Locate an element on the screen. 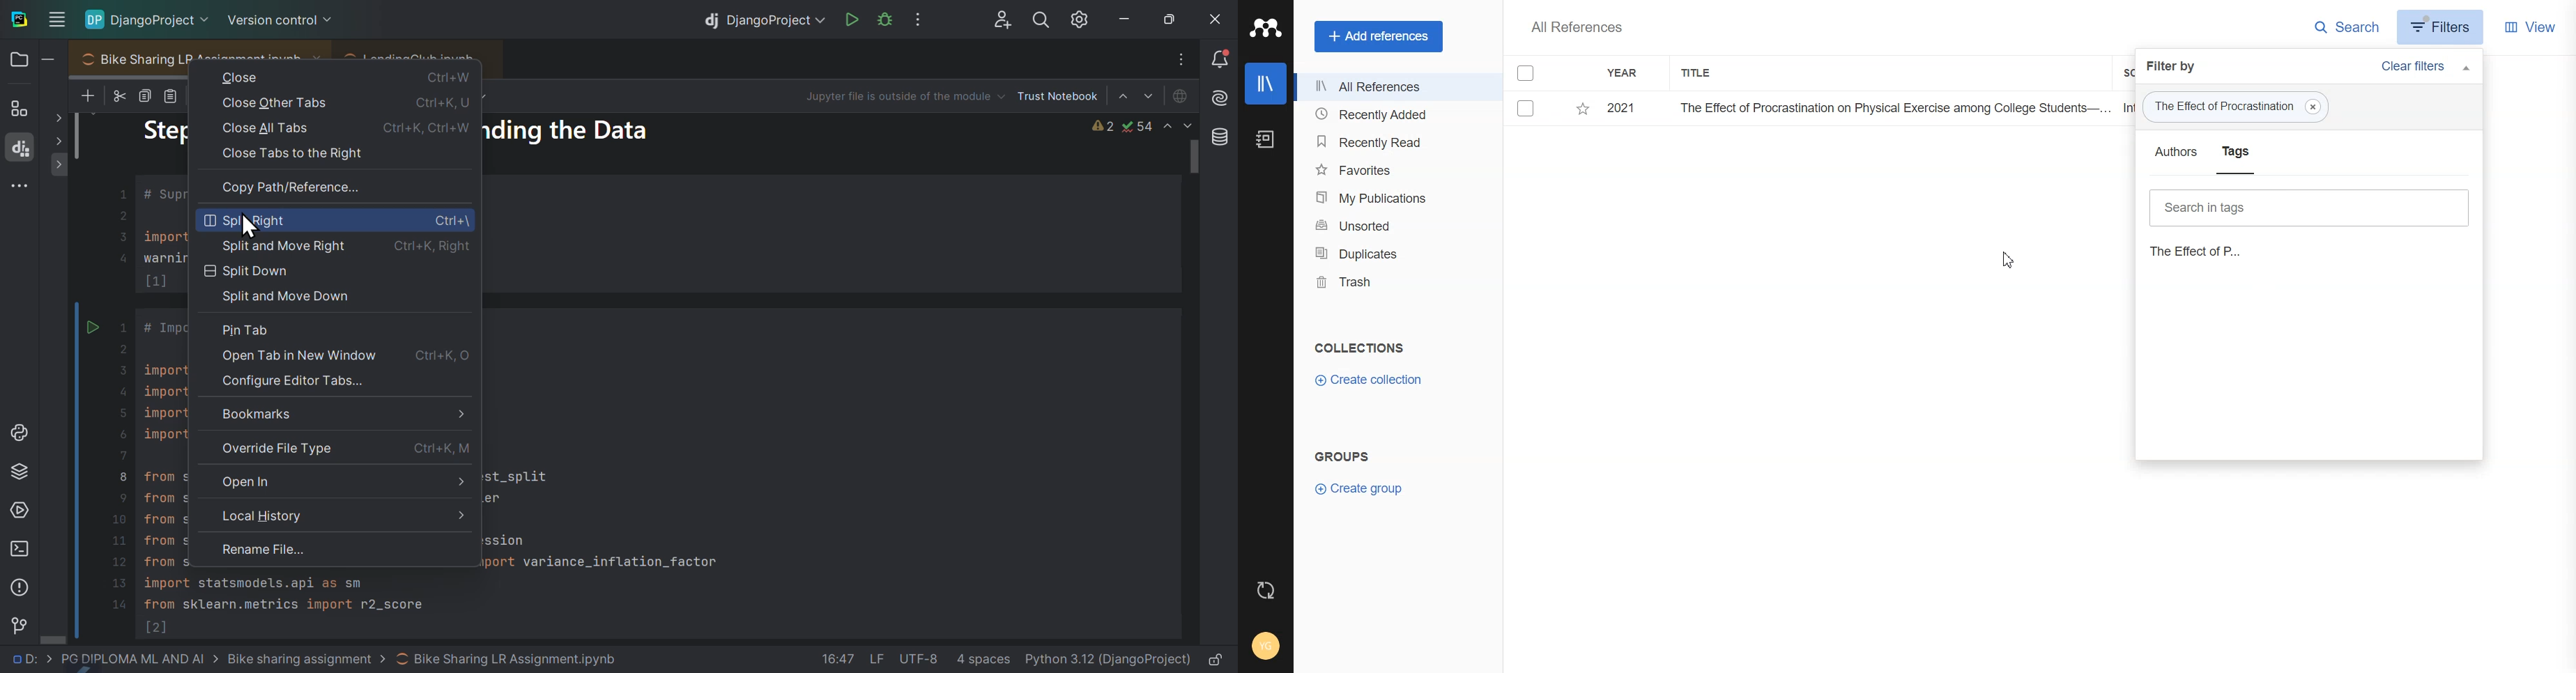 The height and width of the screenshot is (700, 2576). Trust notebook is located at coordinates (1058, 99).